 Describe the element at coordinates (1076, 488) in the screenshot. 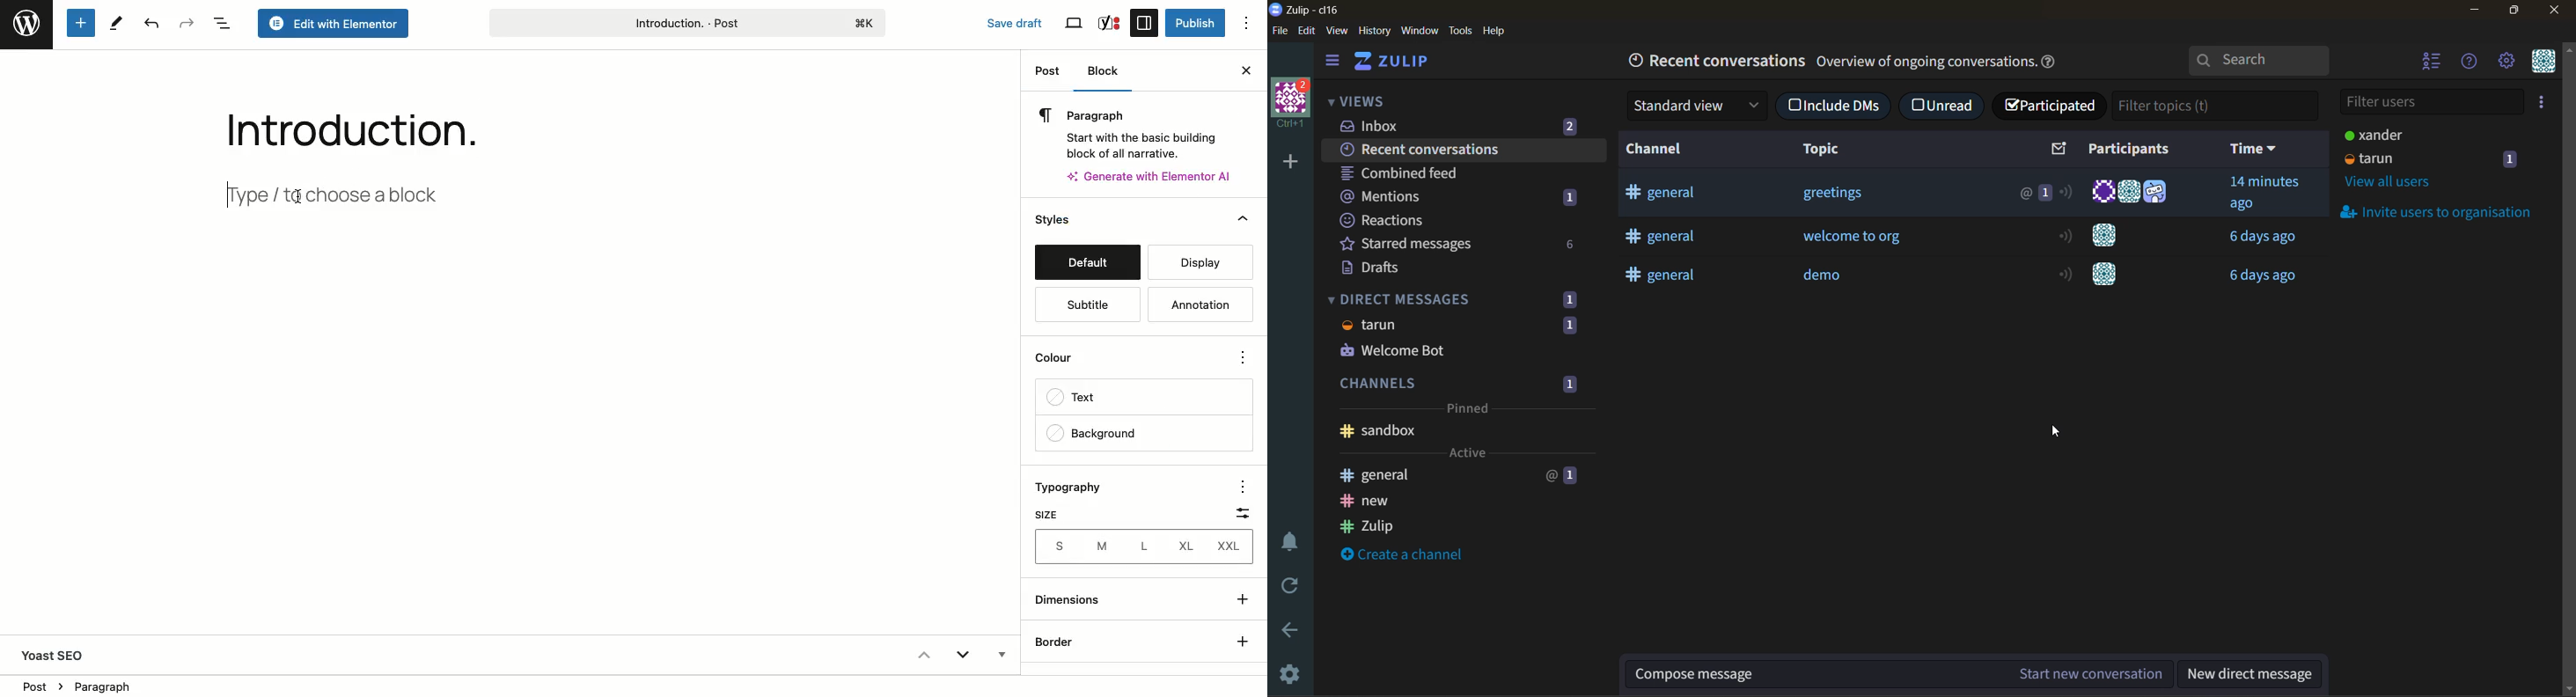

I see `Typography ` at that location.